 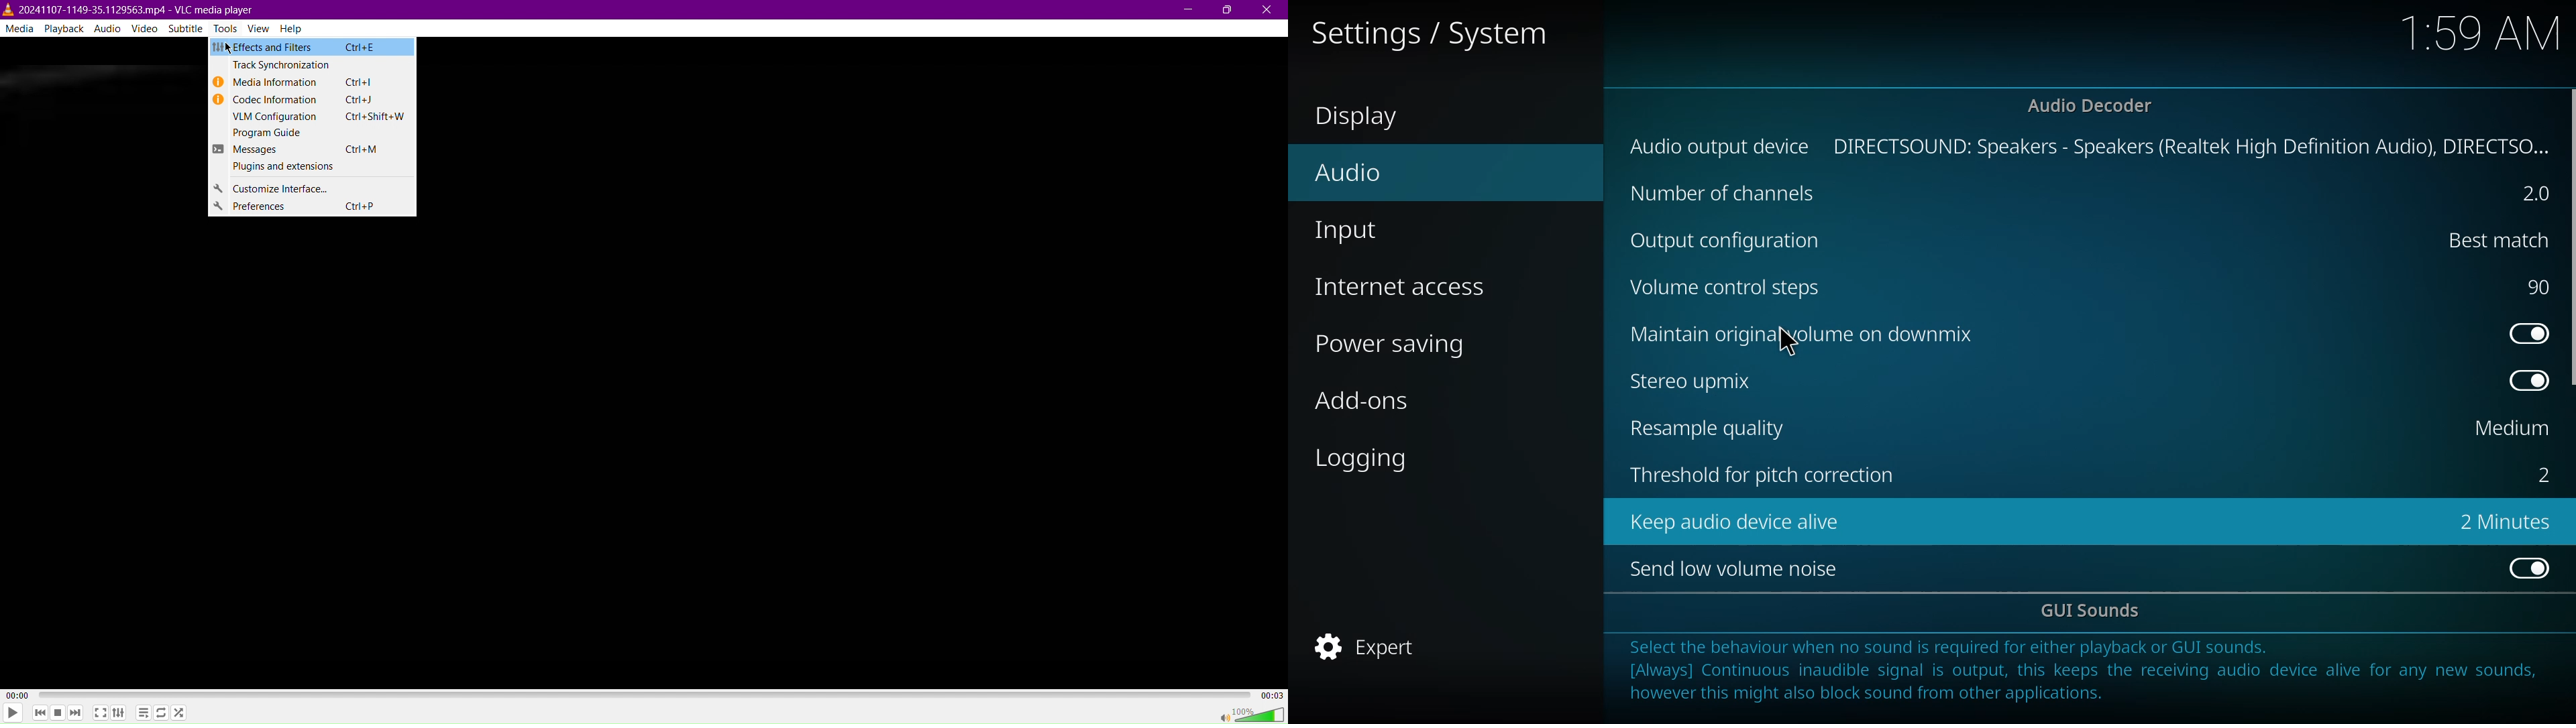 What do you see at coordinates (129, 8) in the screenshot?
I see `2024107-1149-35.1129563.mp4 - VLC media player` at bounding box center [129, 8].